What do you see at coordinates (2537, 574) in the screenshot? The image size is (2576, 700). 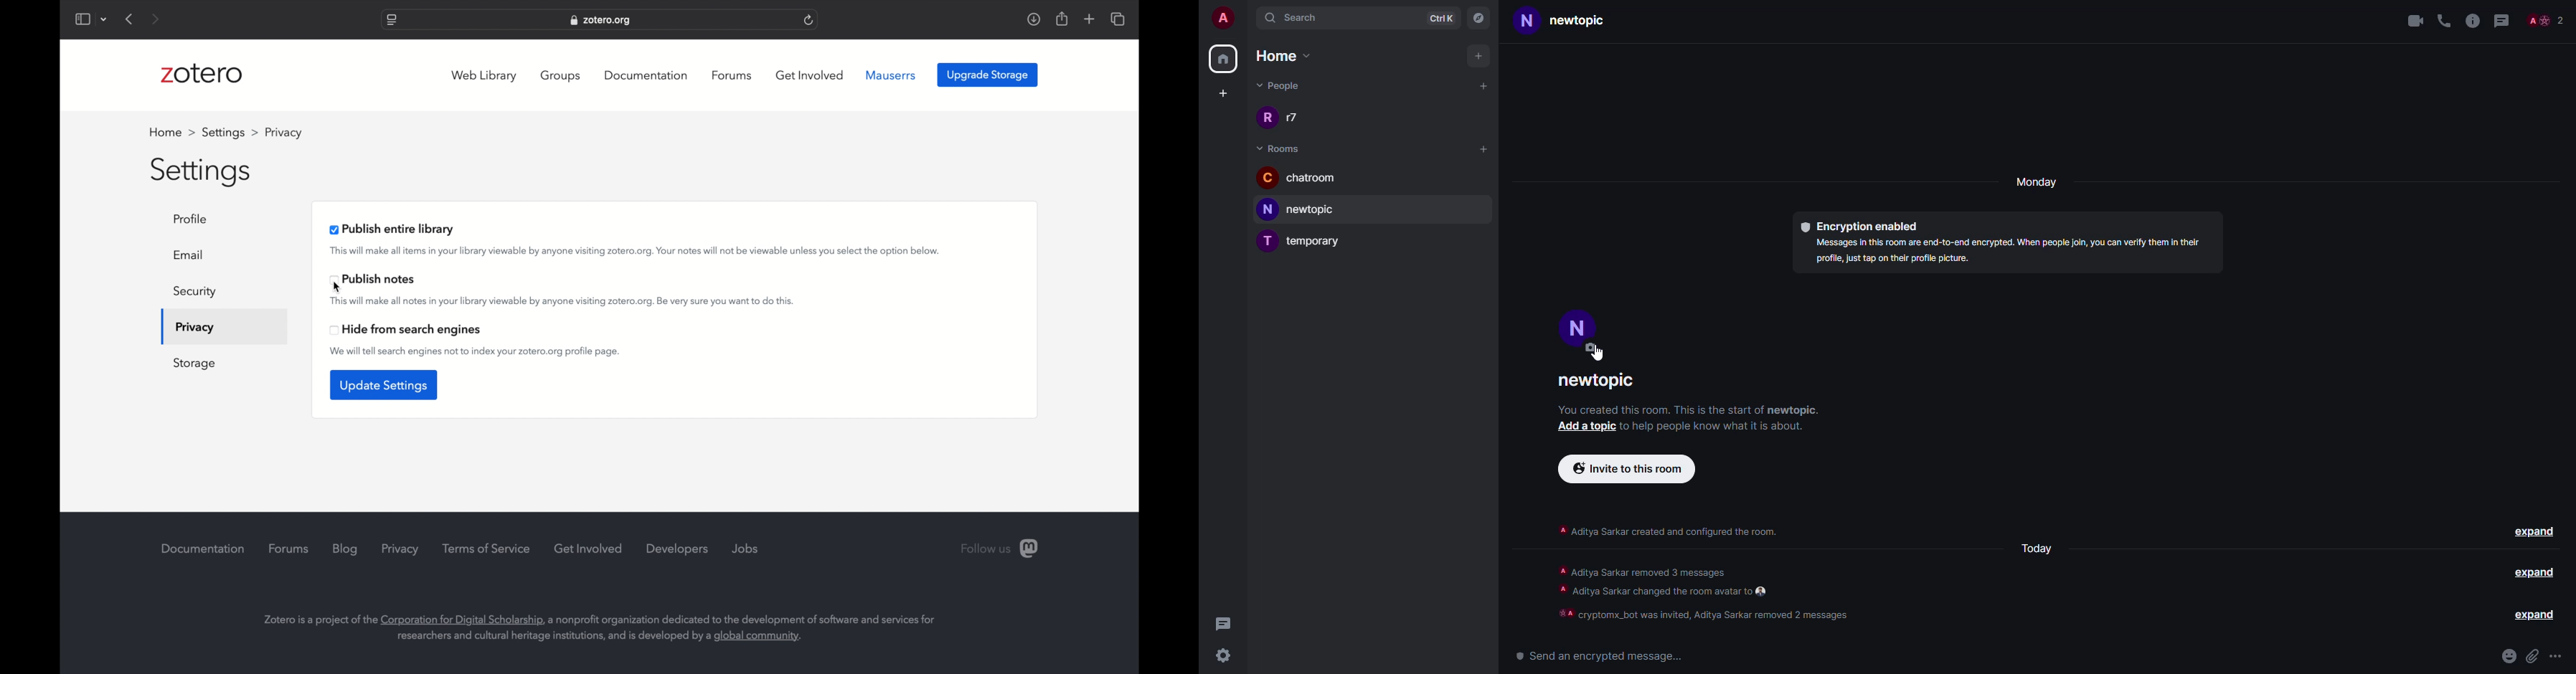 I see `expand` at bounding box center [2537, 574].